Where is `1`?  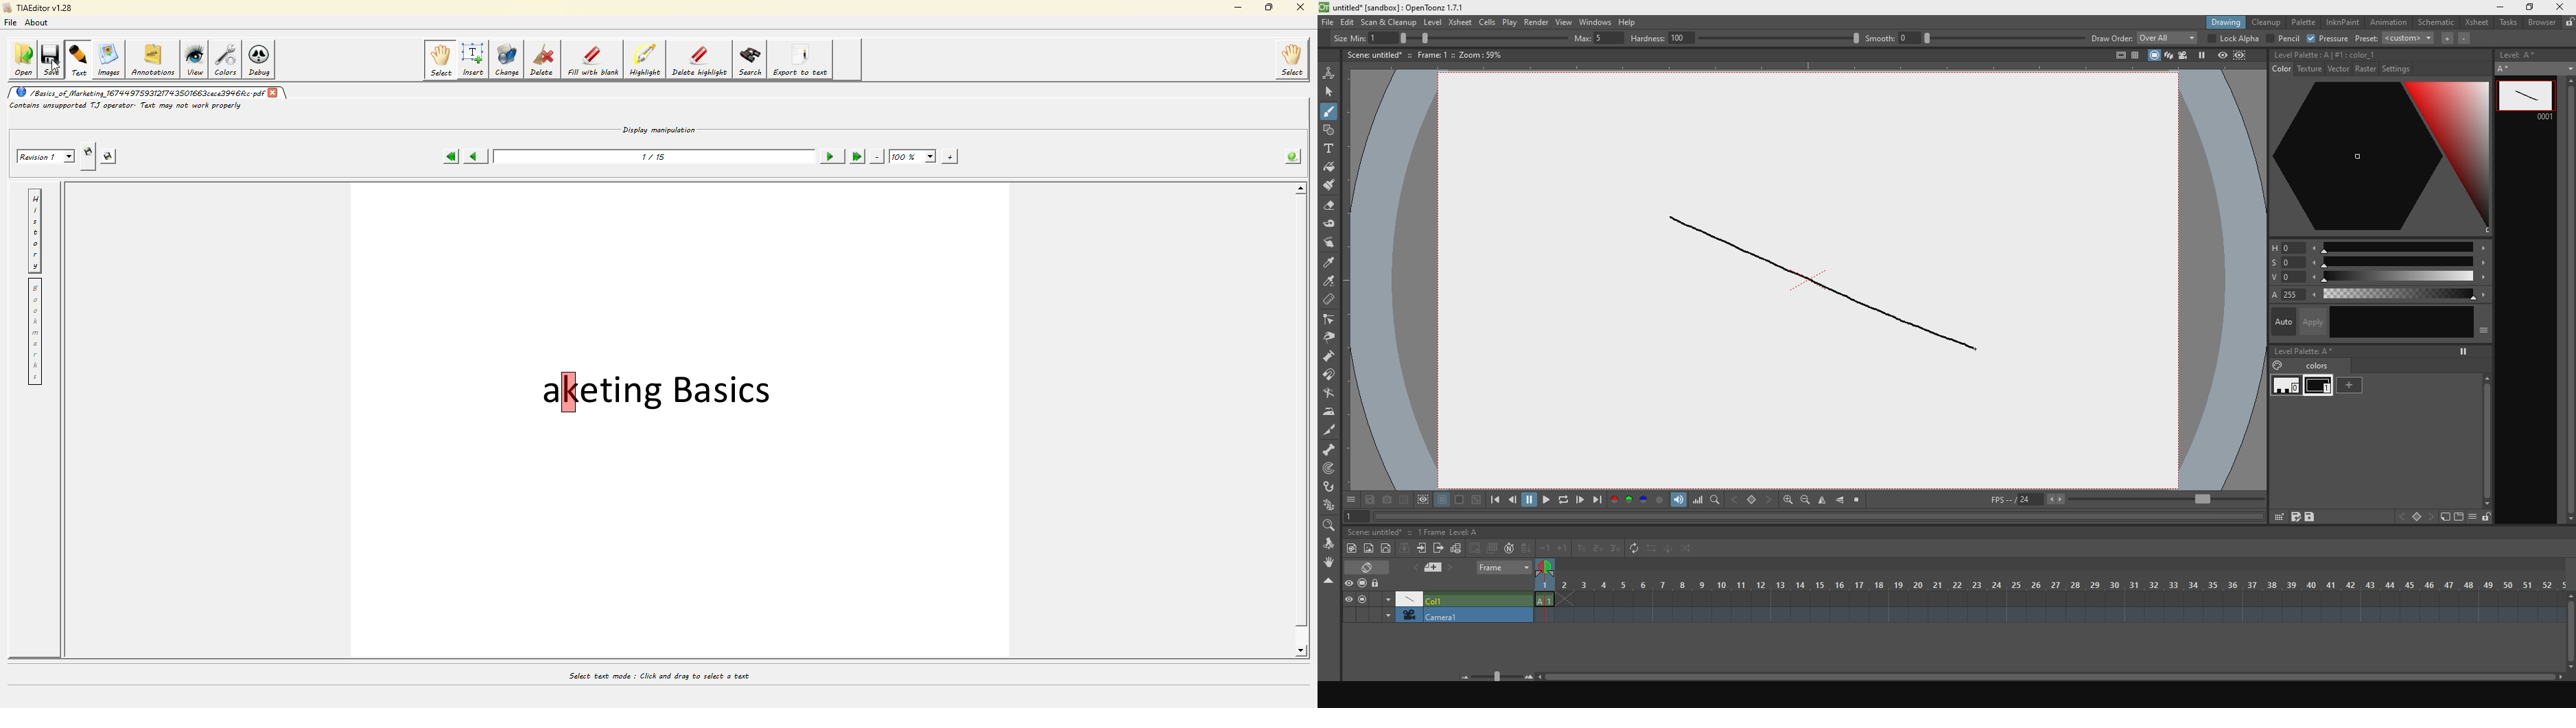 1 is located at coordinates (1352, 517).